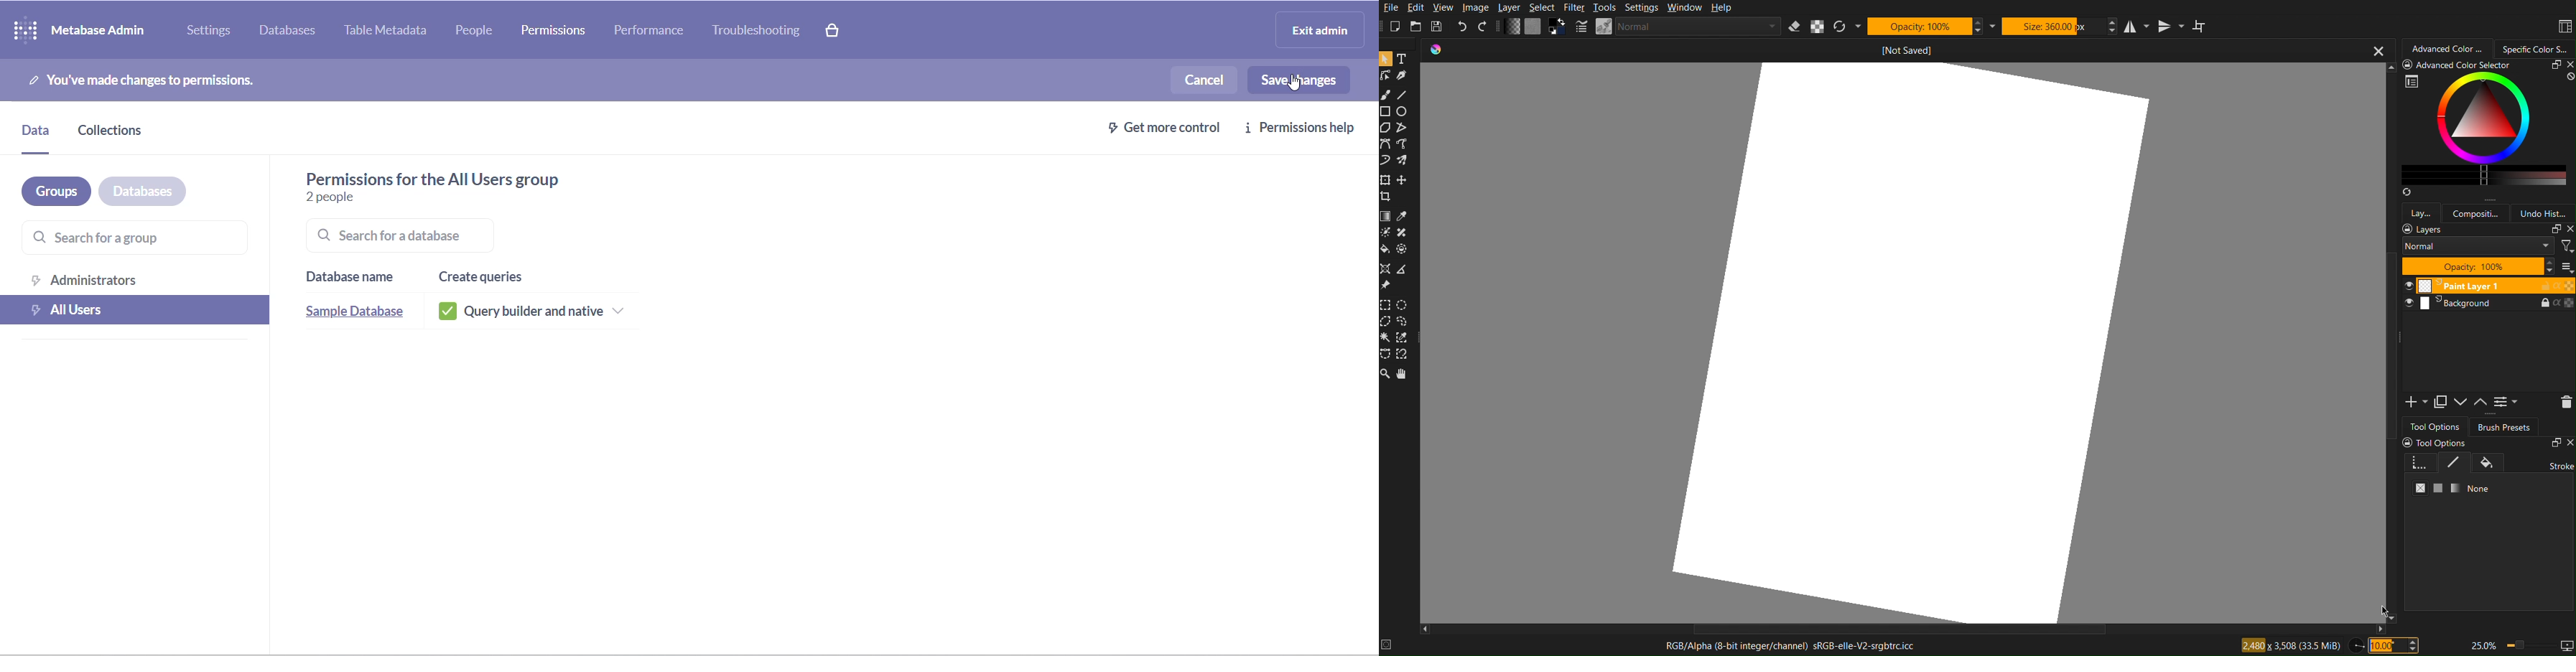 The height and width of the screenshot is (672, 2576). What do you see at coordinates (1385, 268) in the screenshot?
I see `vanishing Point Assistant Tool` at bounding box center [1385, 268].